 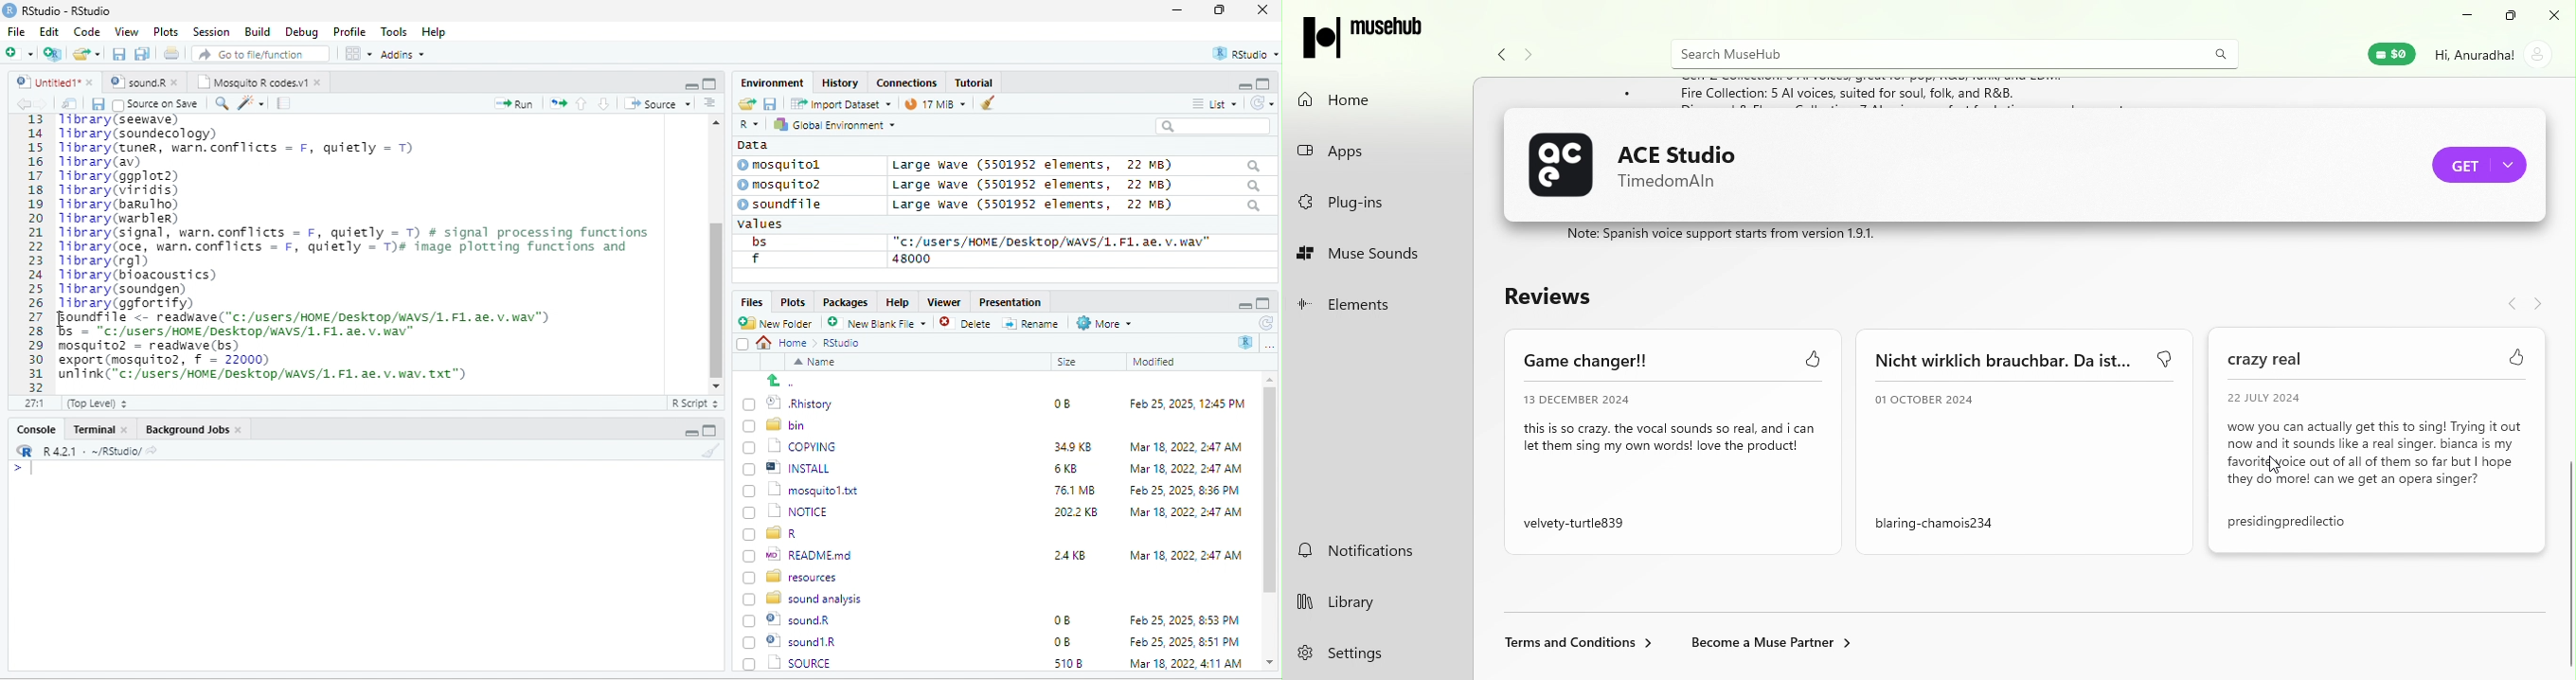 What do you see at coordinates (1243, 304) in the screenshot?
I see `minimize` at bounding box center [1243, 304].